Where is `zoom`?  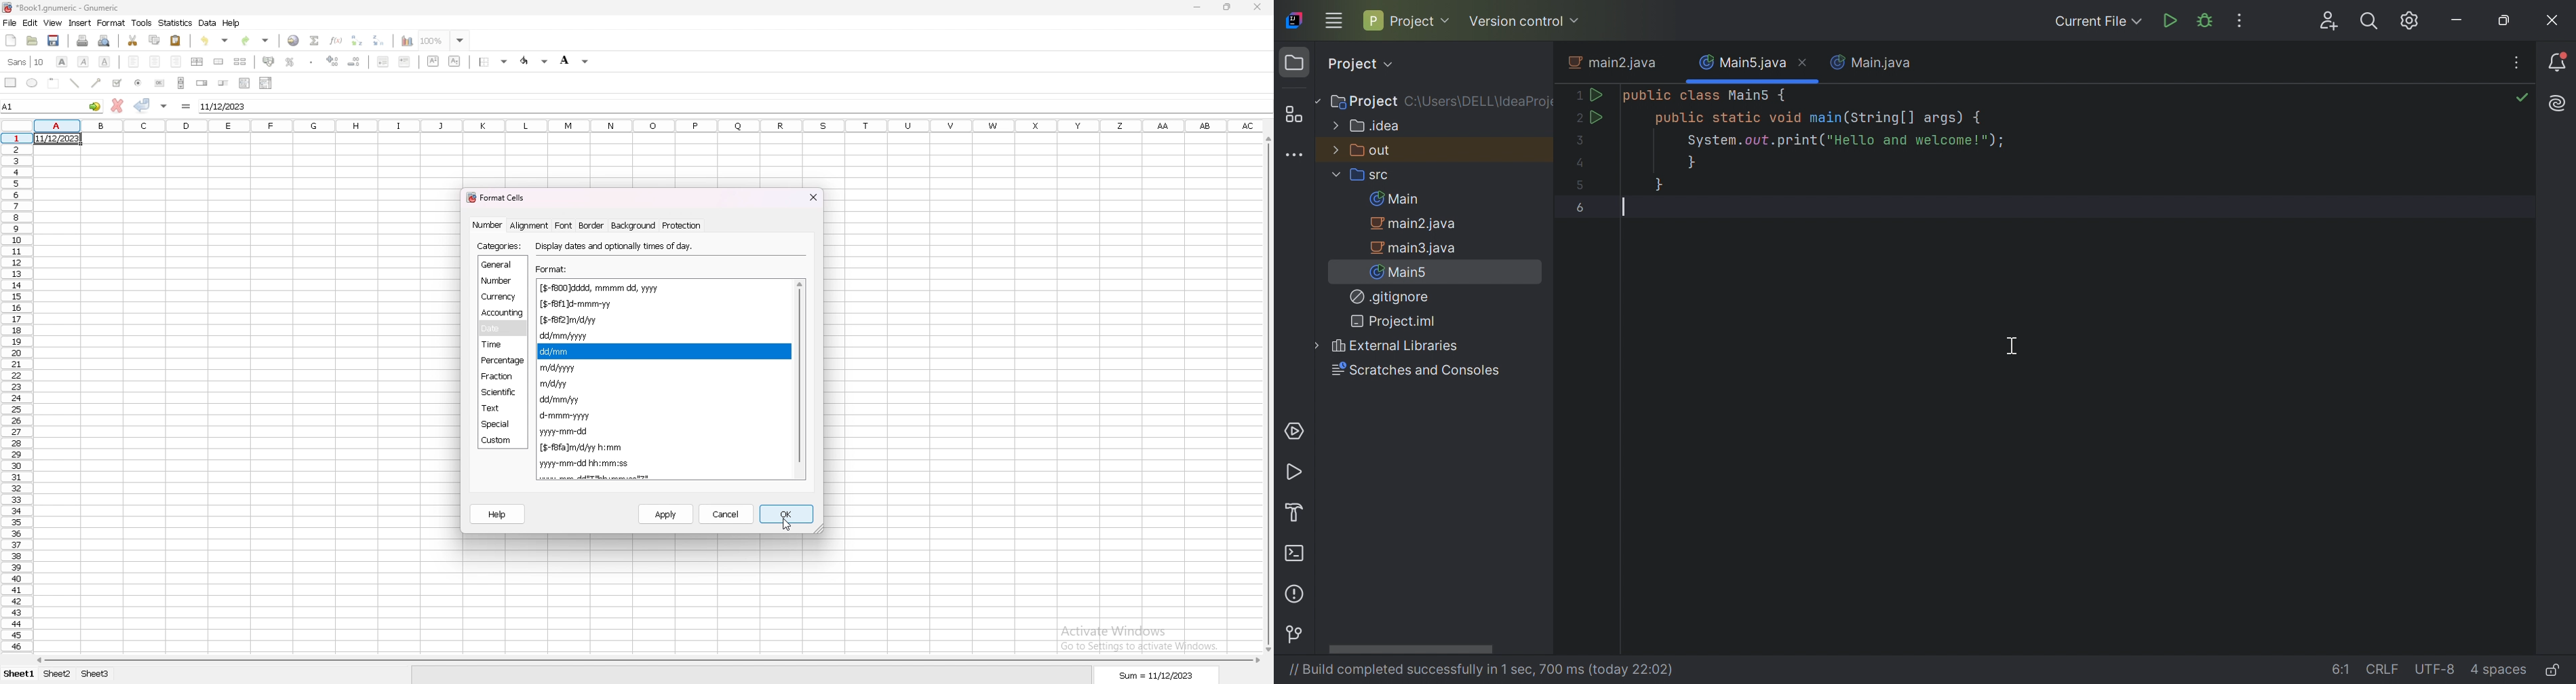 zoom is located at coordinates (445, 40).